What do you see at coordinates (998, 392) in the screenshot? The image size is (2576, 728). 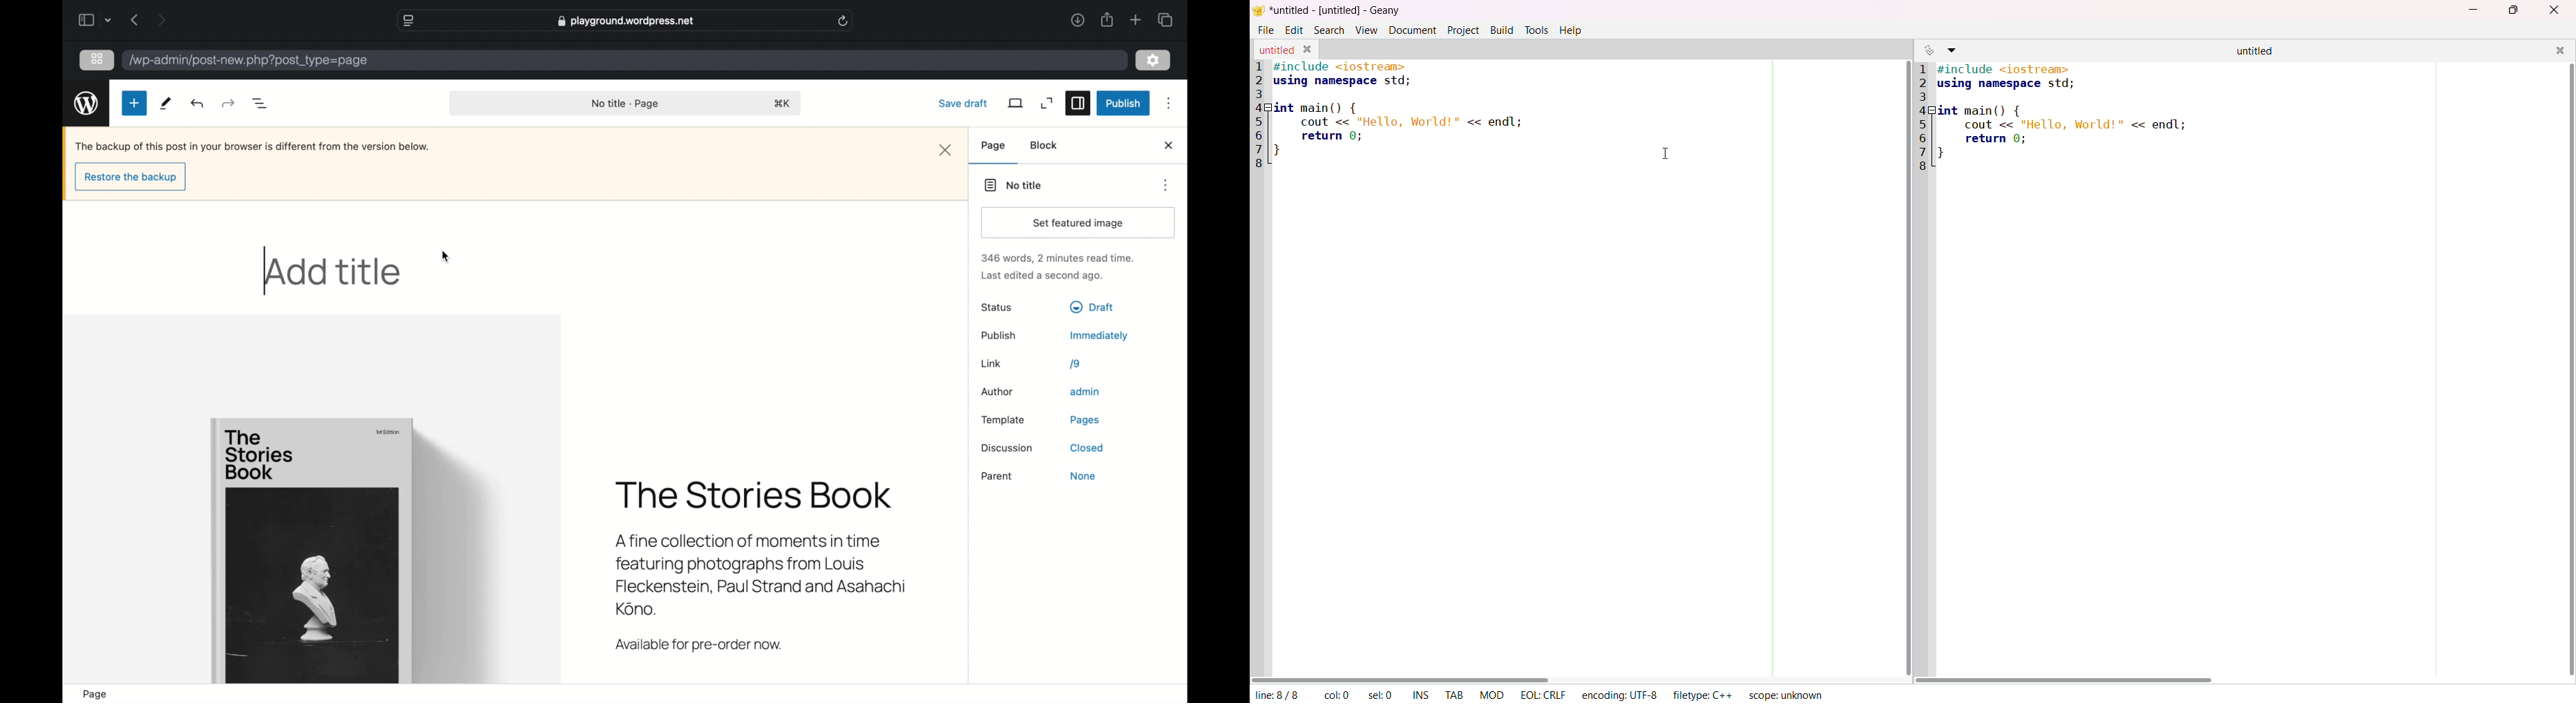 I see `author` at bounding box center [998, 392].